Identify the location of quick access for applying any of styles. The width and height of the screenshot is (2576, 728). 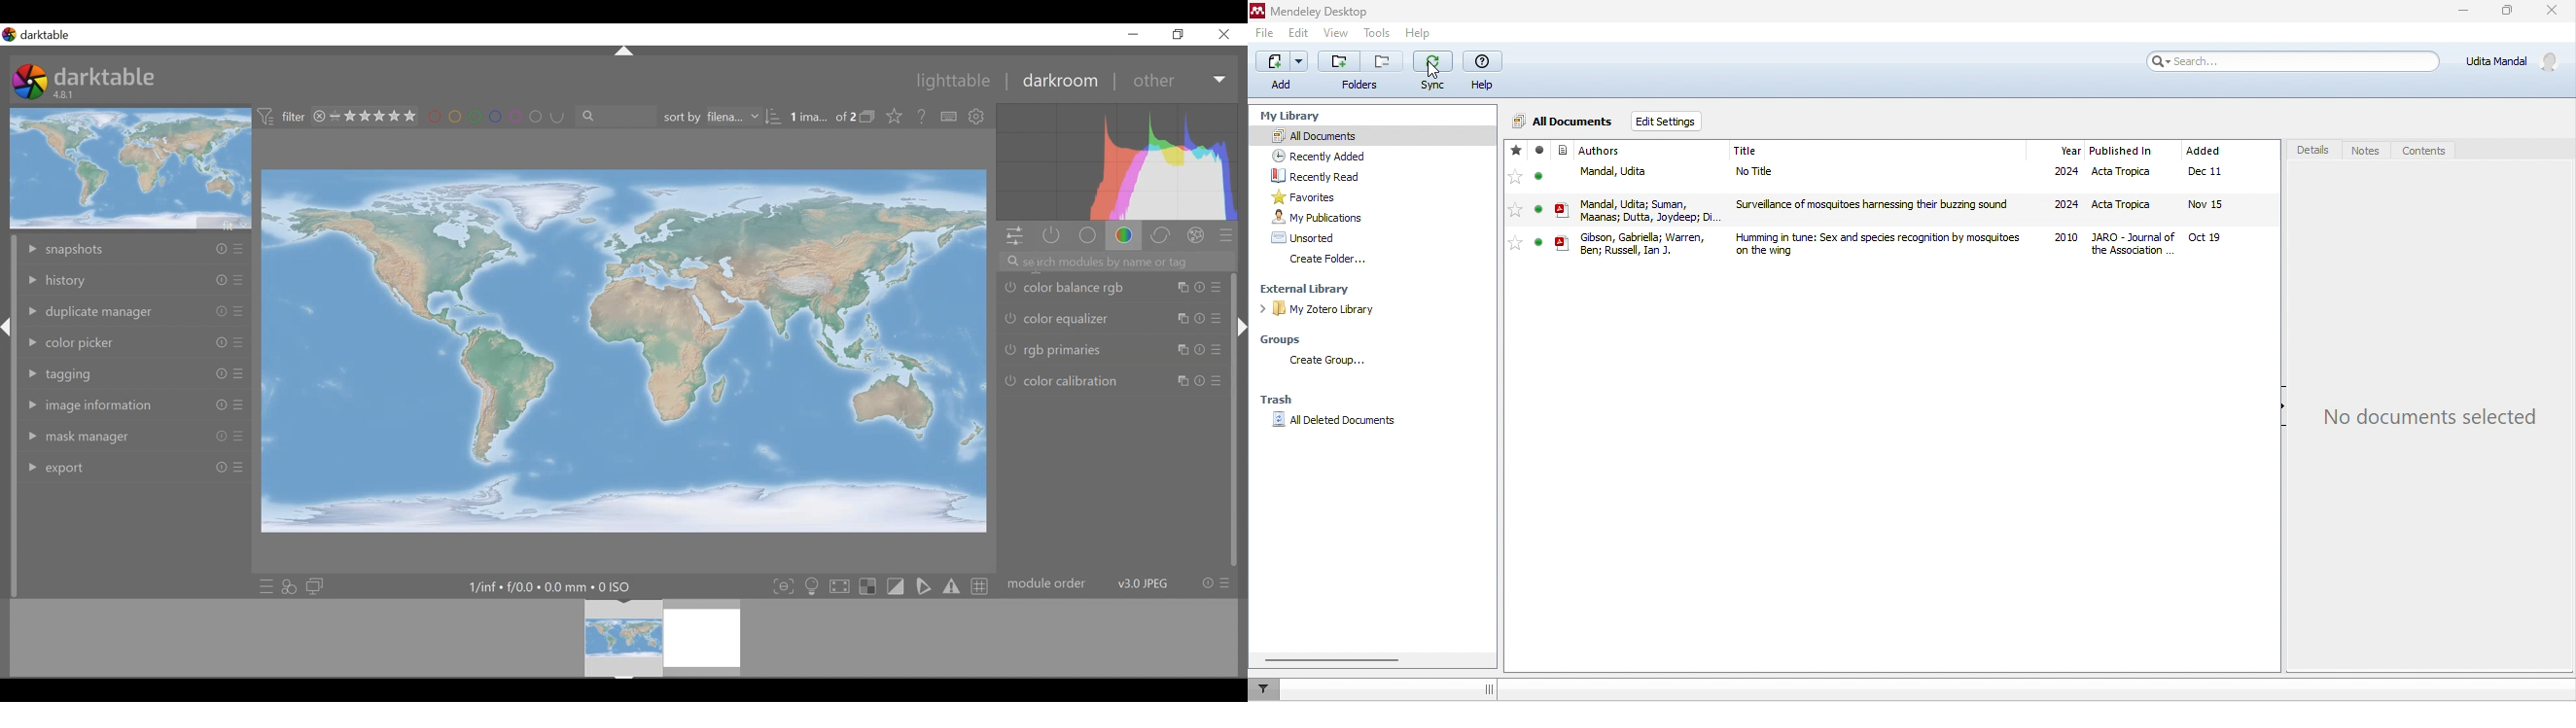
(289, 585).